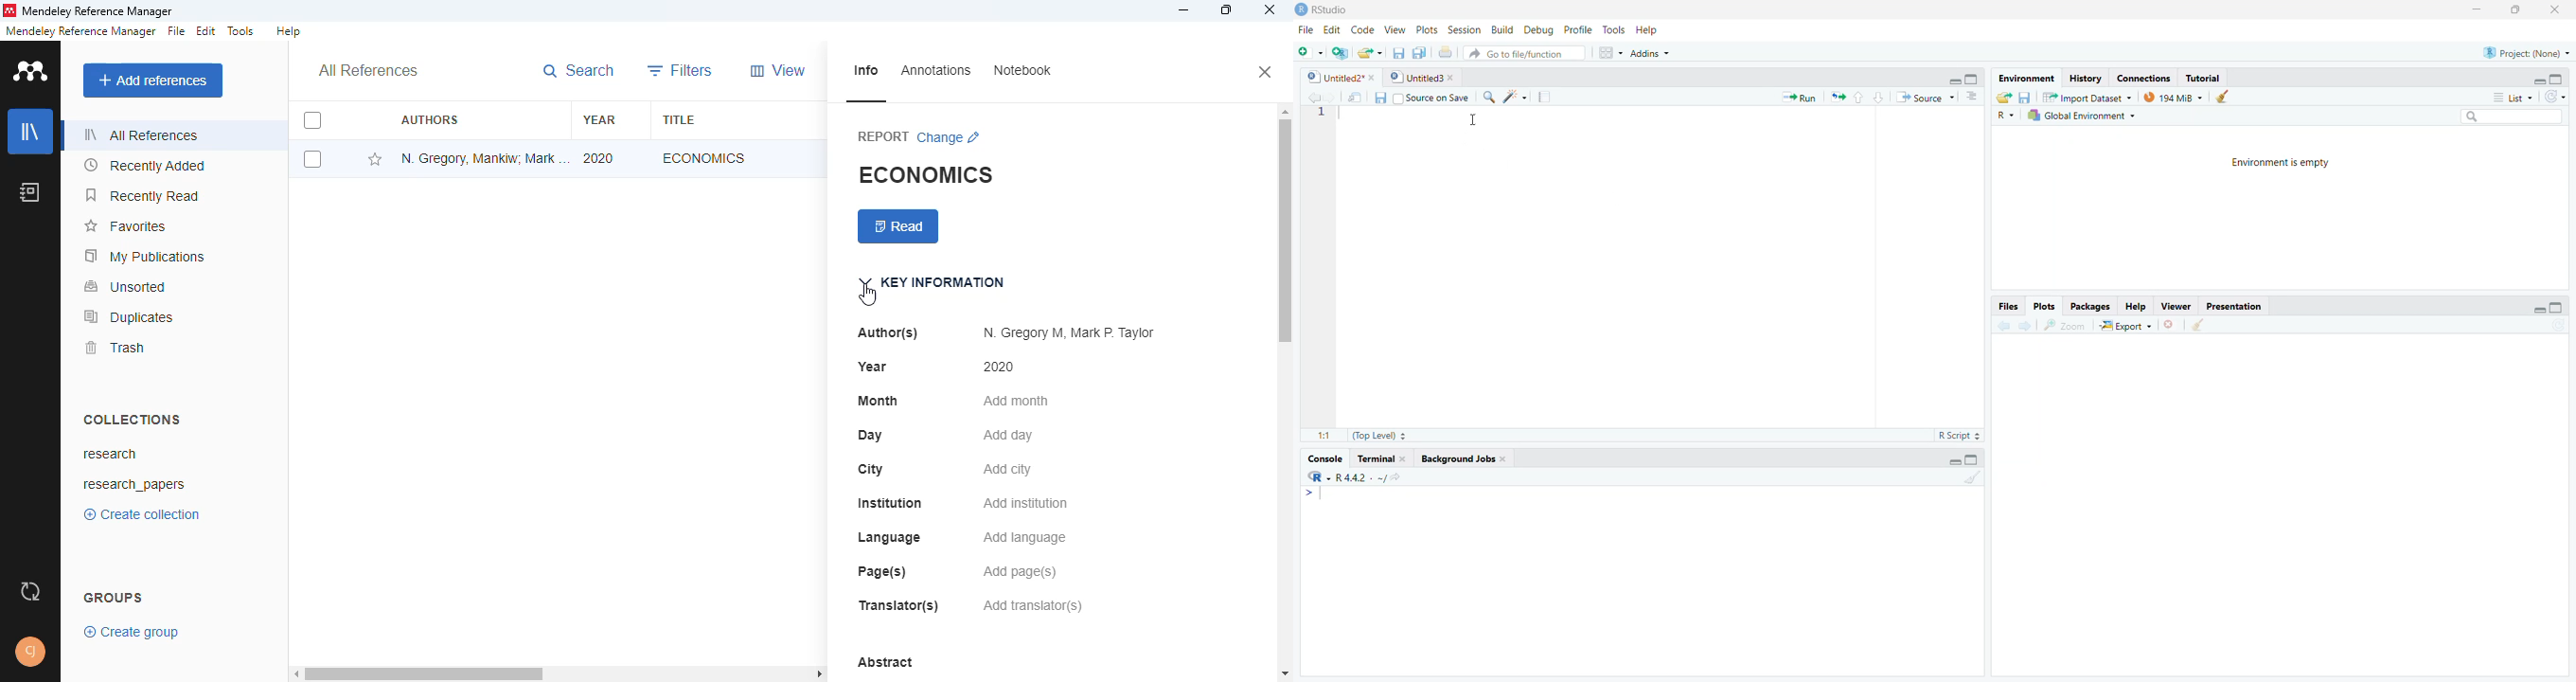 This screenshot has width=2576, height=700. Describe the element at coordinates (2175, 306) in the screenshot. I see `Viewer` at that location.